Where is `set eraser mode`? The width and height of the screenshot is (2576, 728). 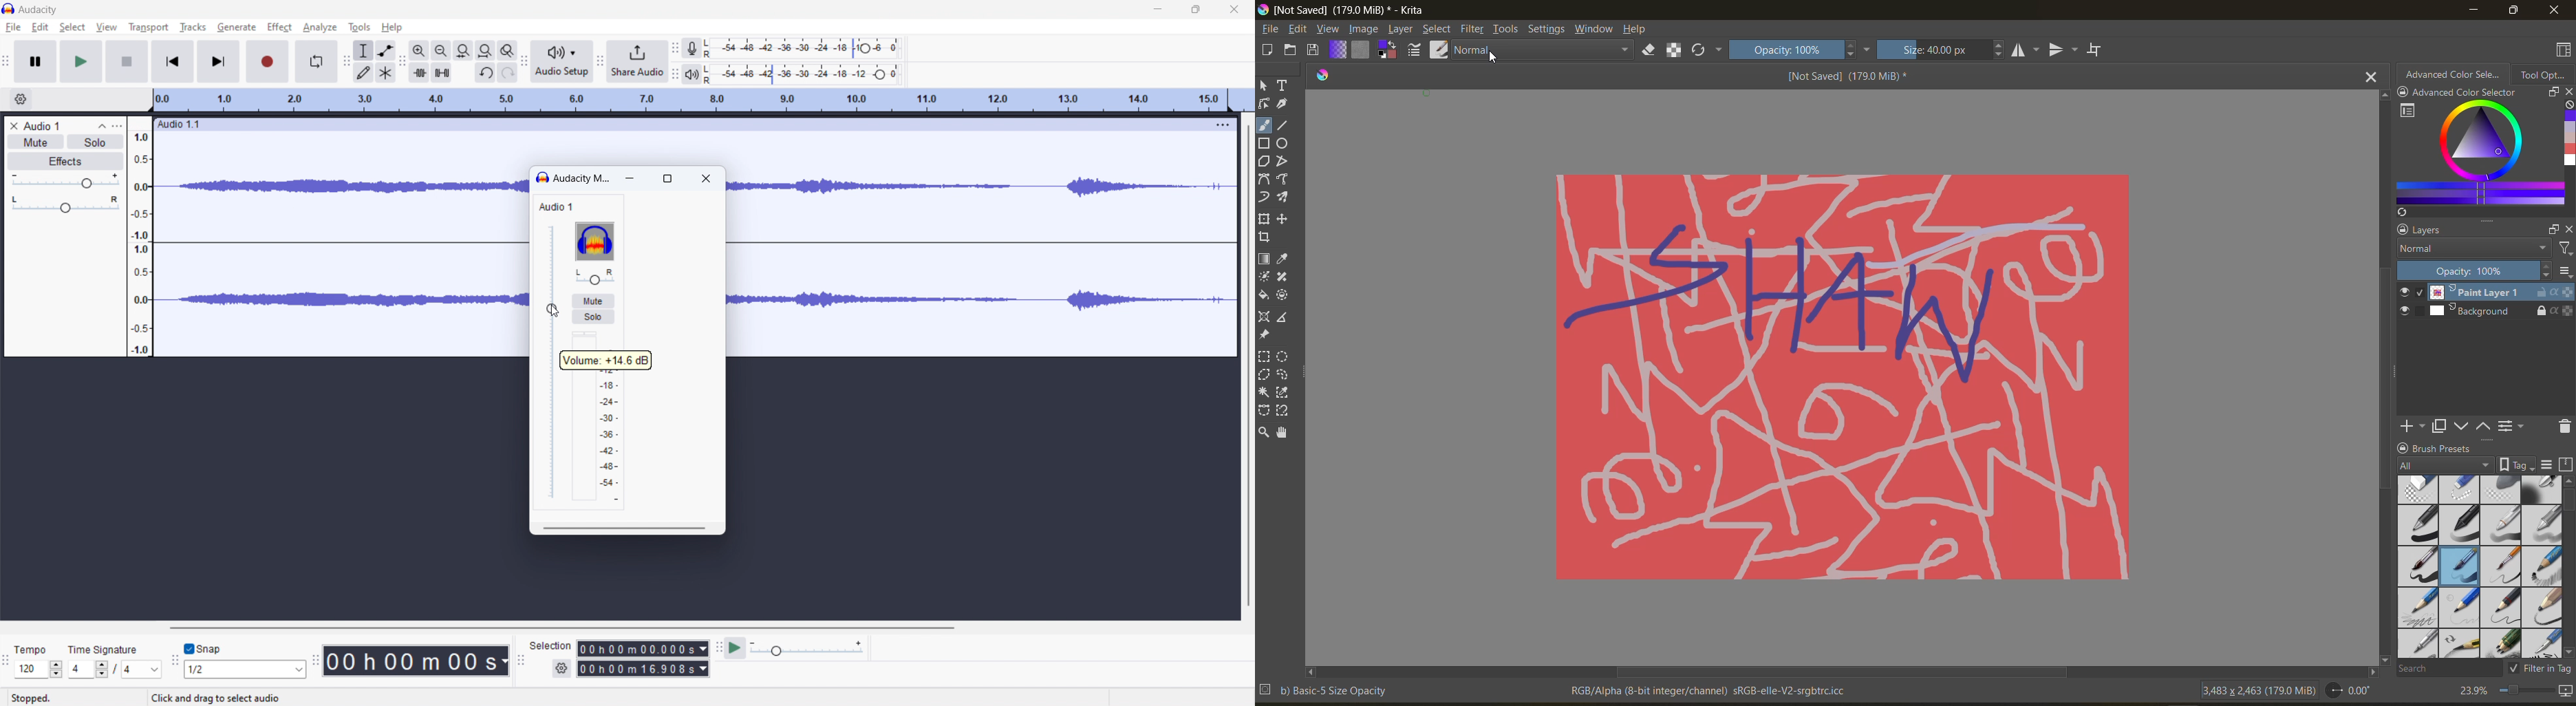
set eraser mode is located at coordinates (1649, 52).